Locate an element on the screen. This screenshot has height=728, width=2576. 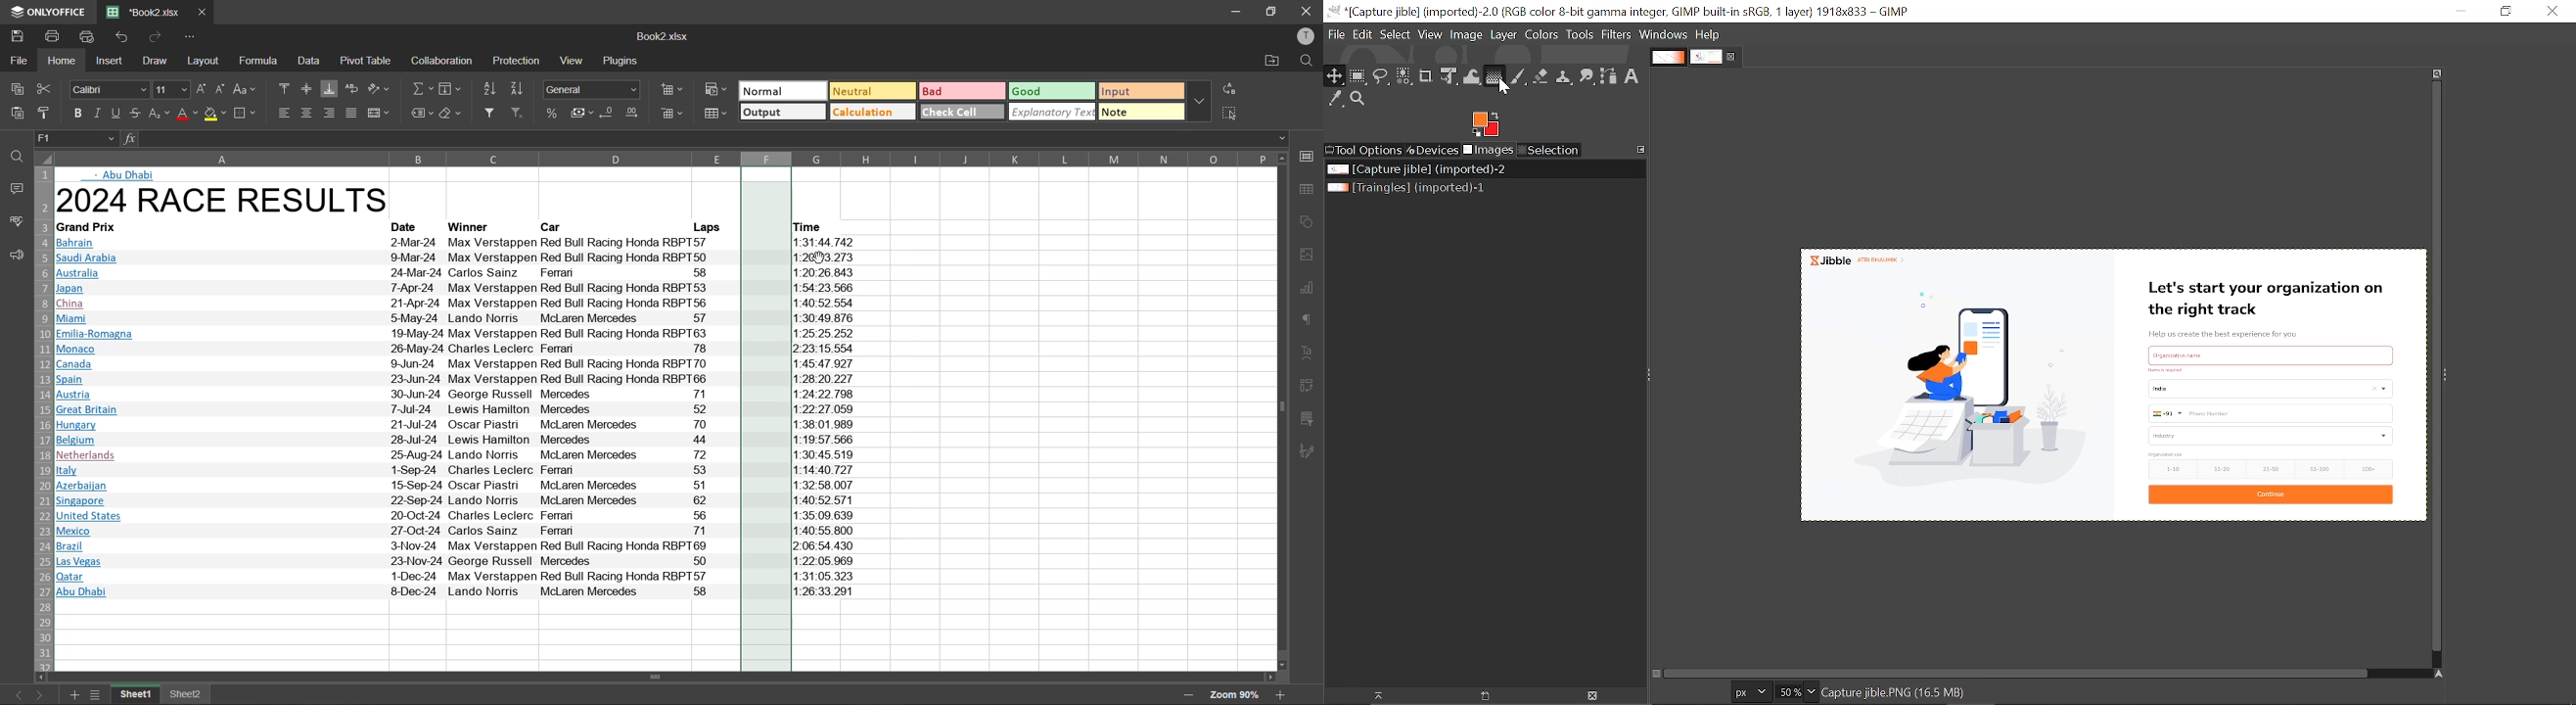
check cell is located at coordinates (963, 112).